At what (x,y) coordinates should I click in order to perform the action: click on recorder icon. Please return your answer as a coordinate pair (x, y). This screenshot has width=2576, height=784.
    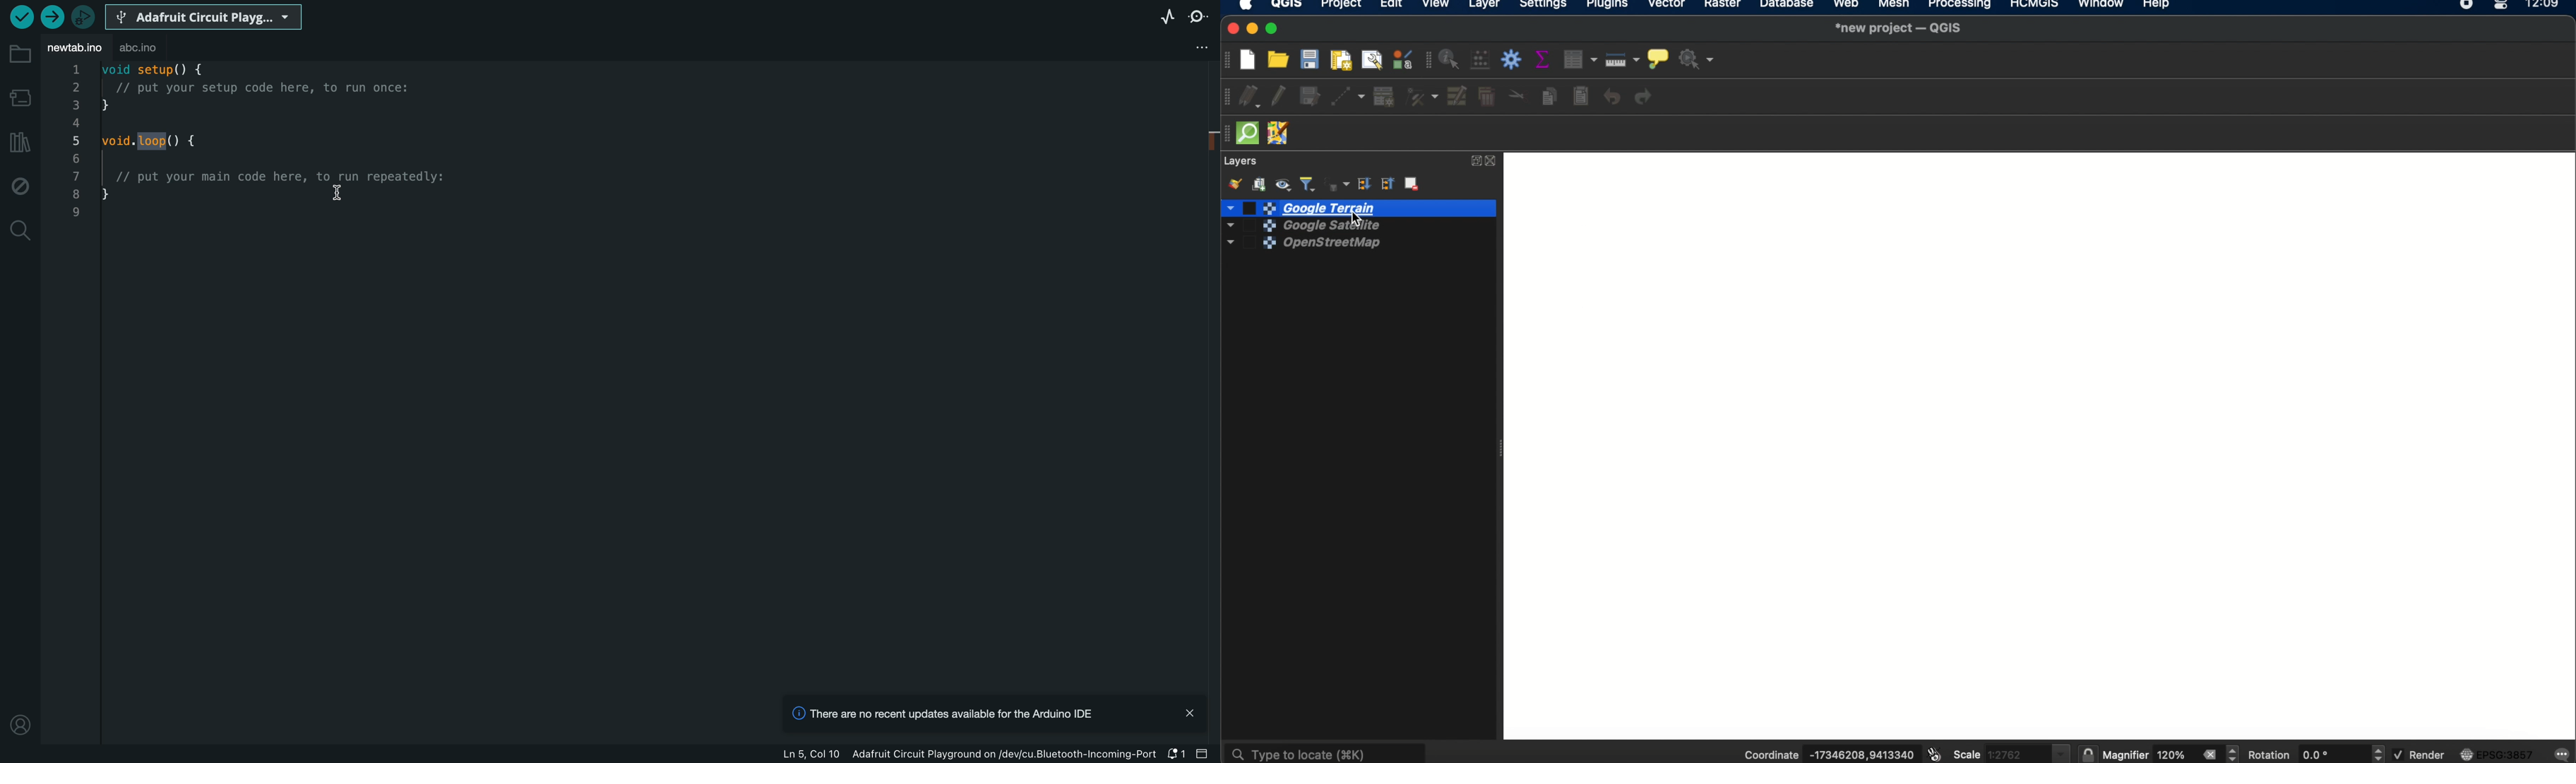
    Looking at the image, I should click on (2467, 6).